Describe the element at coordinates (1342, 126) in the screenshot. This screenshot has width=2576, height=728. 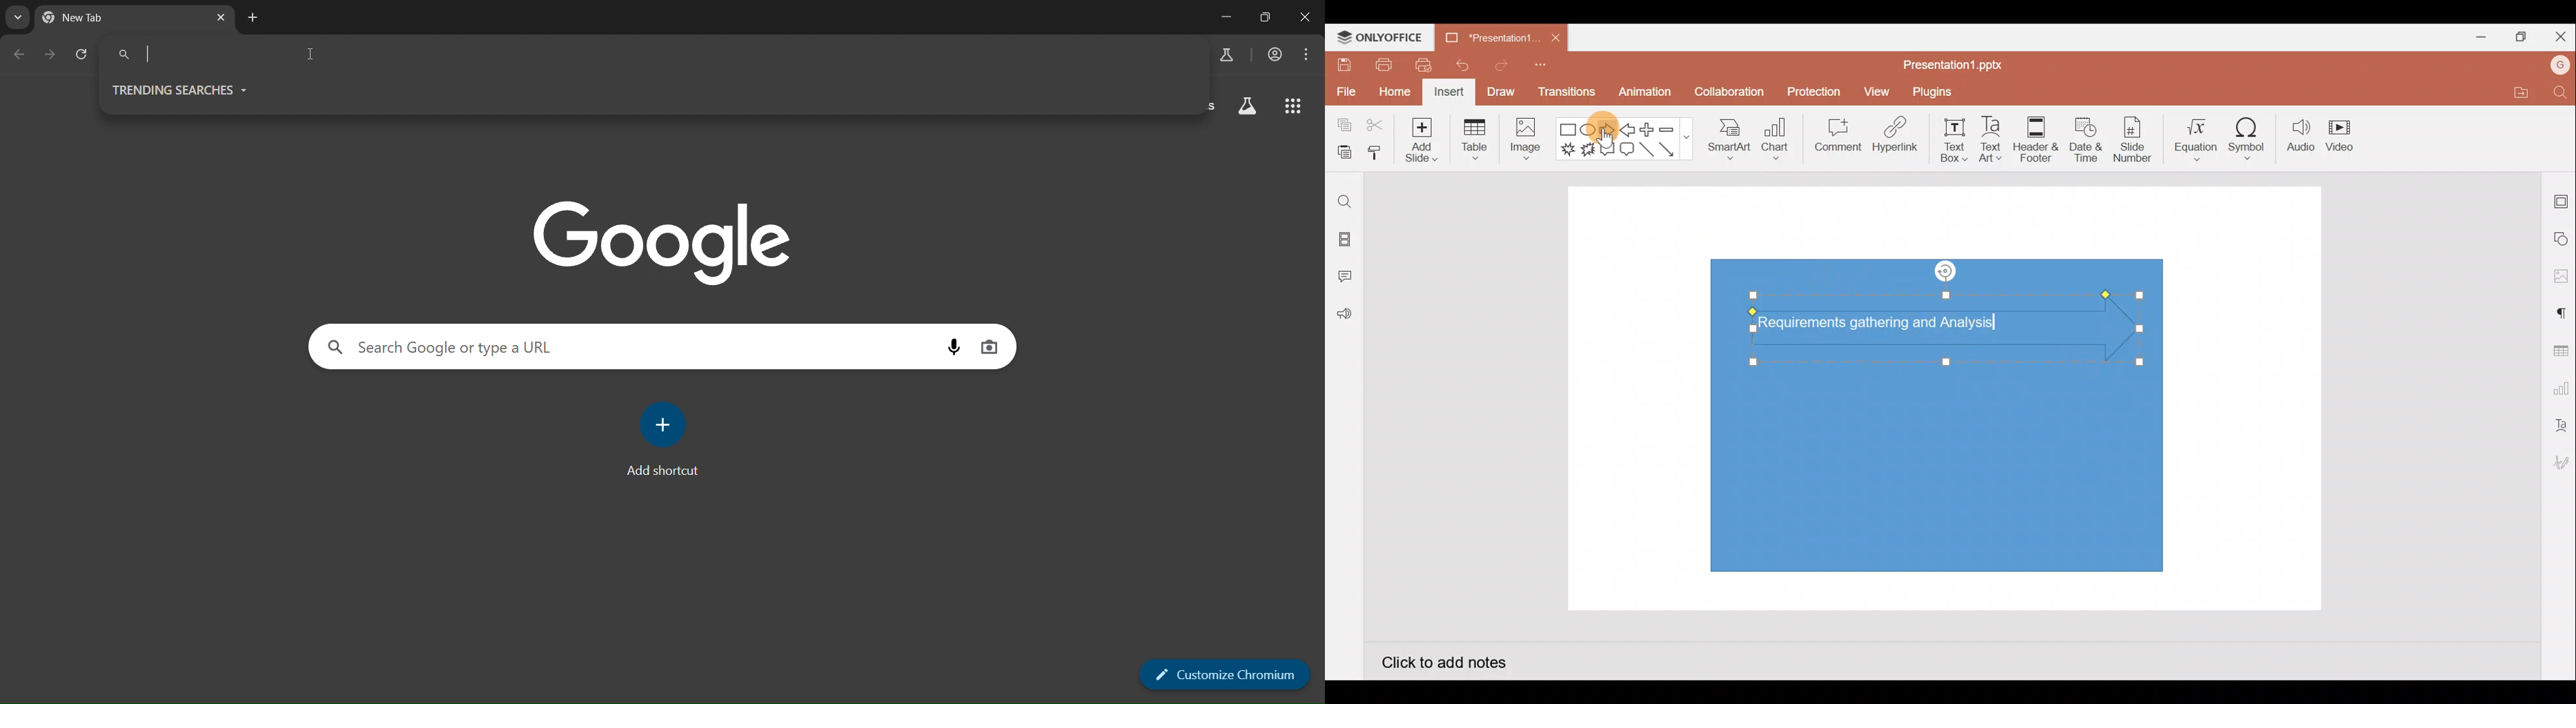
I see `Copy` at that location.